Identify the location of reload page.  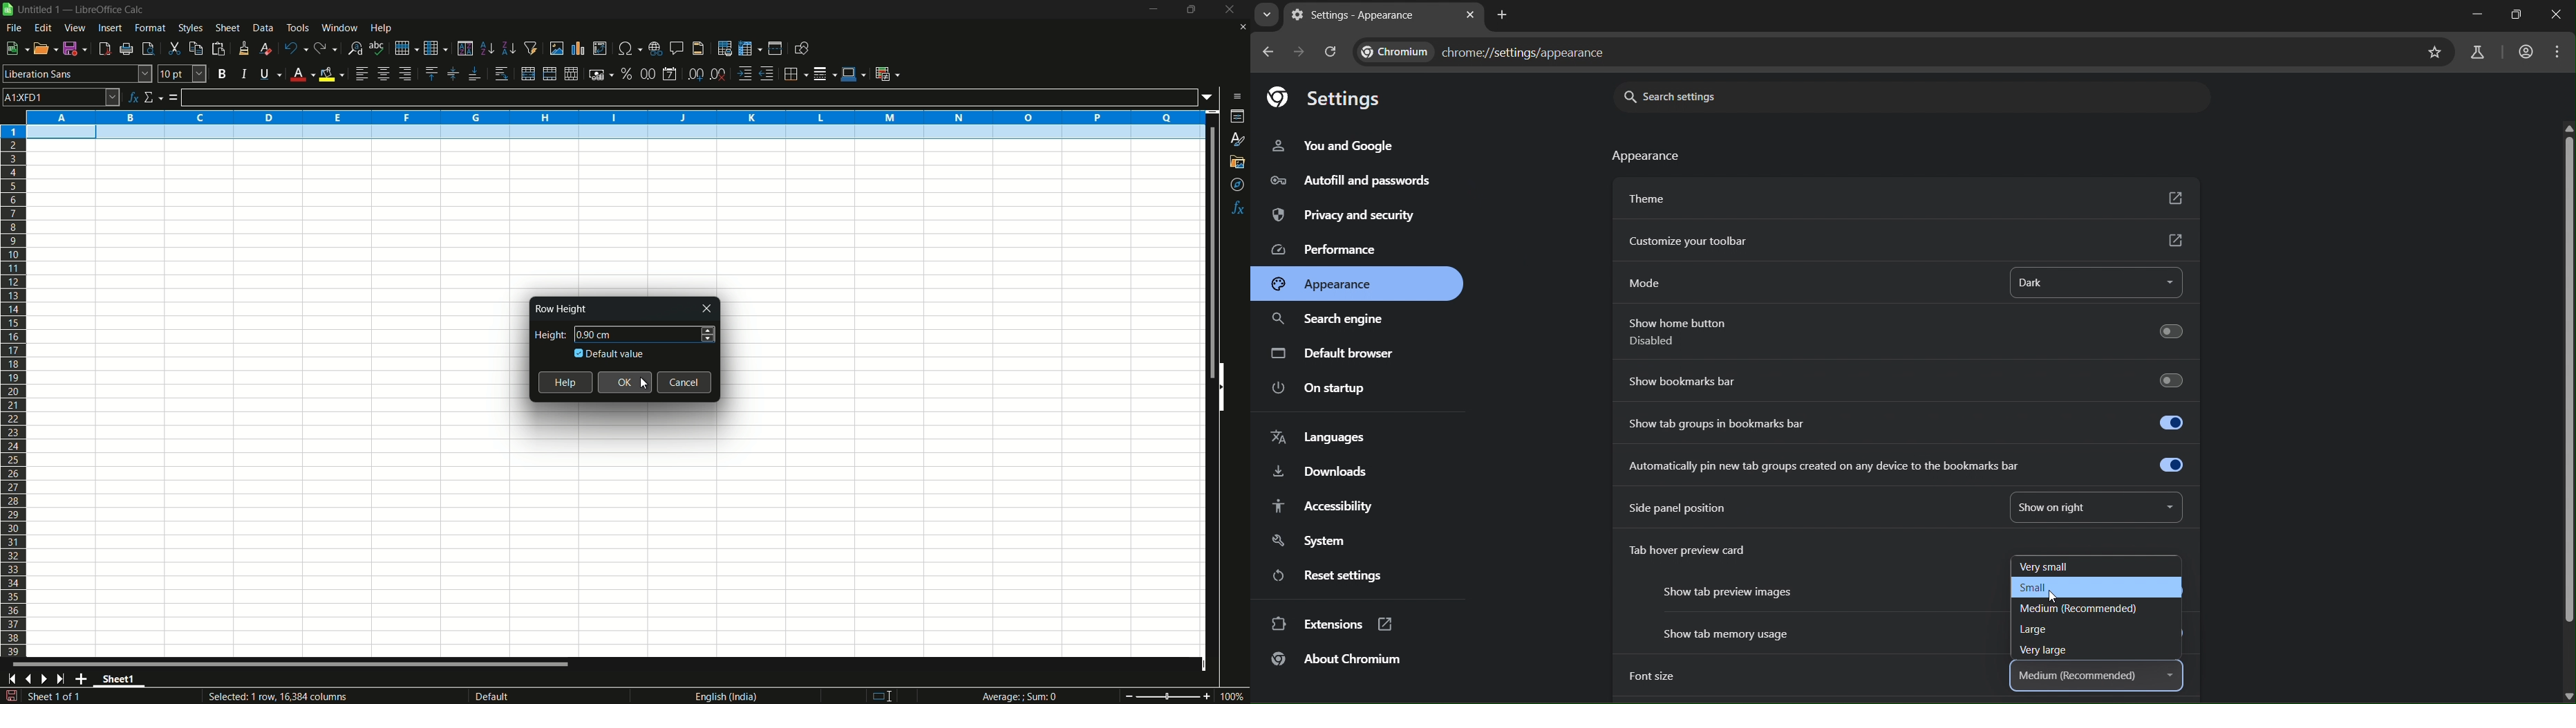
(1333, 53).